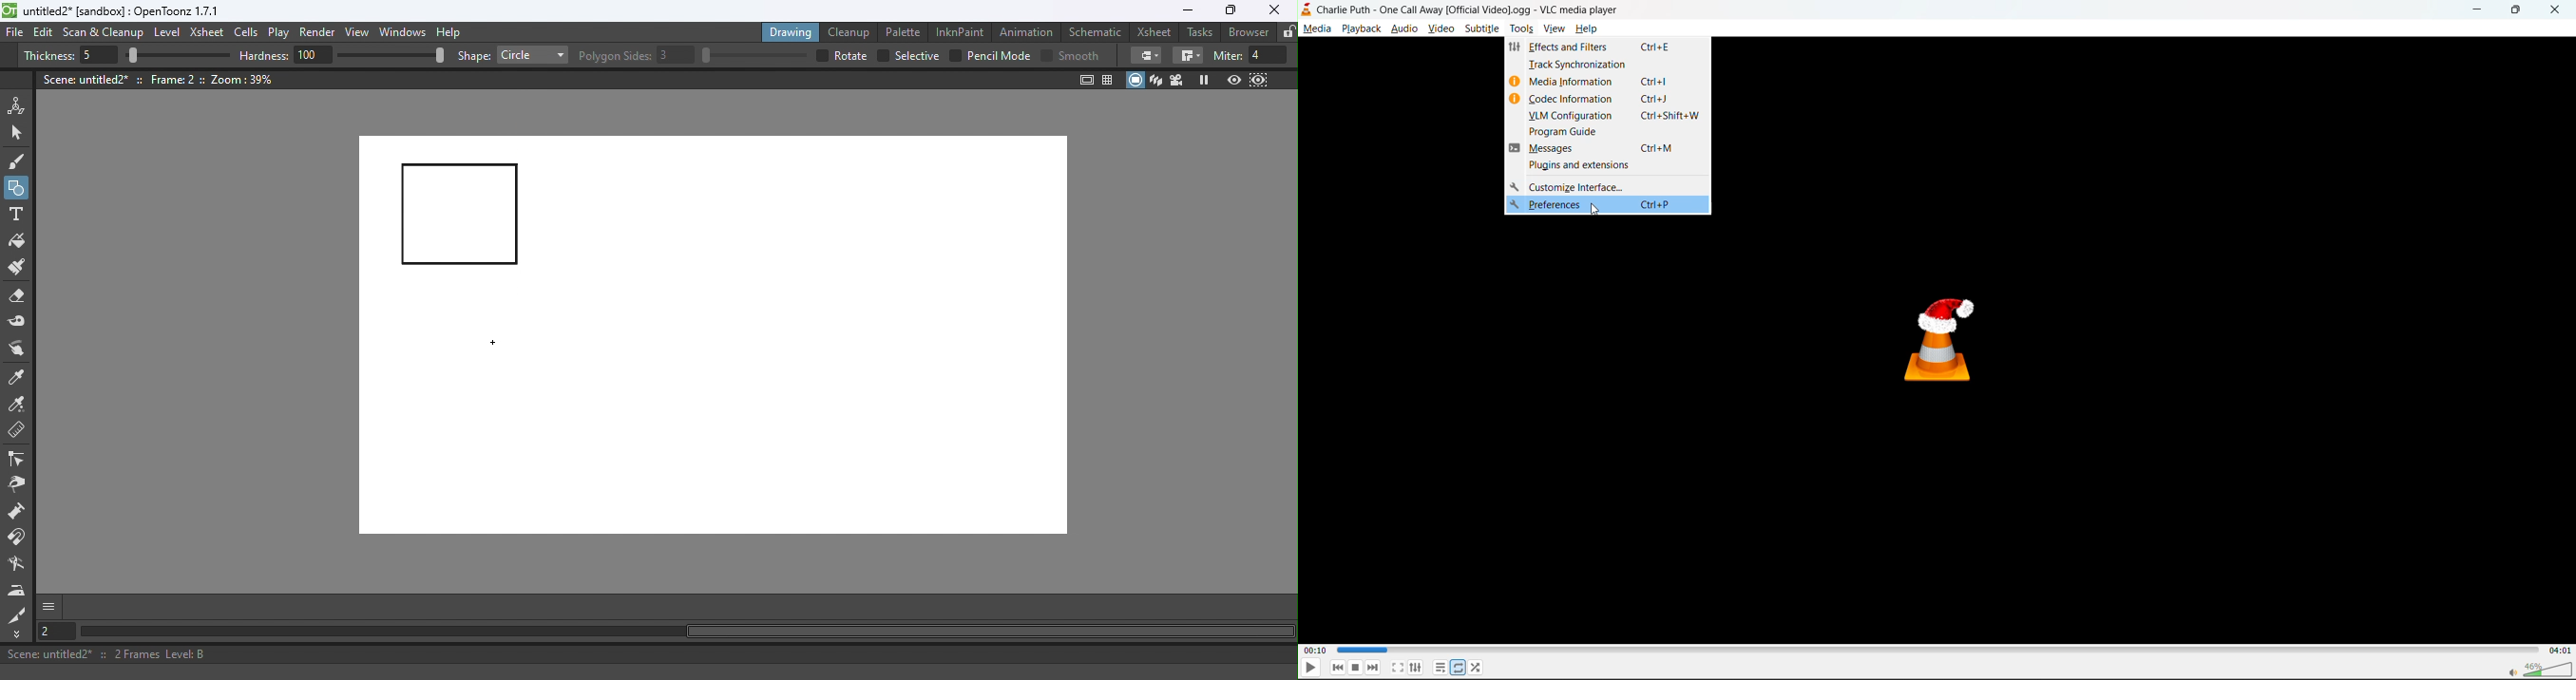  I want to click on 00:10, so click(1317, 647).